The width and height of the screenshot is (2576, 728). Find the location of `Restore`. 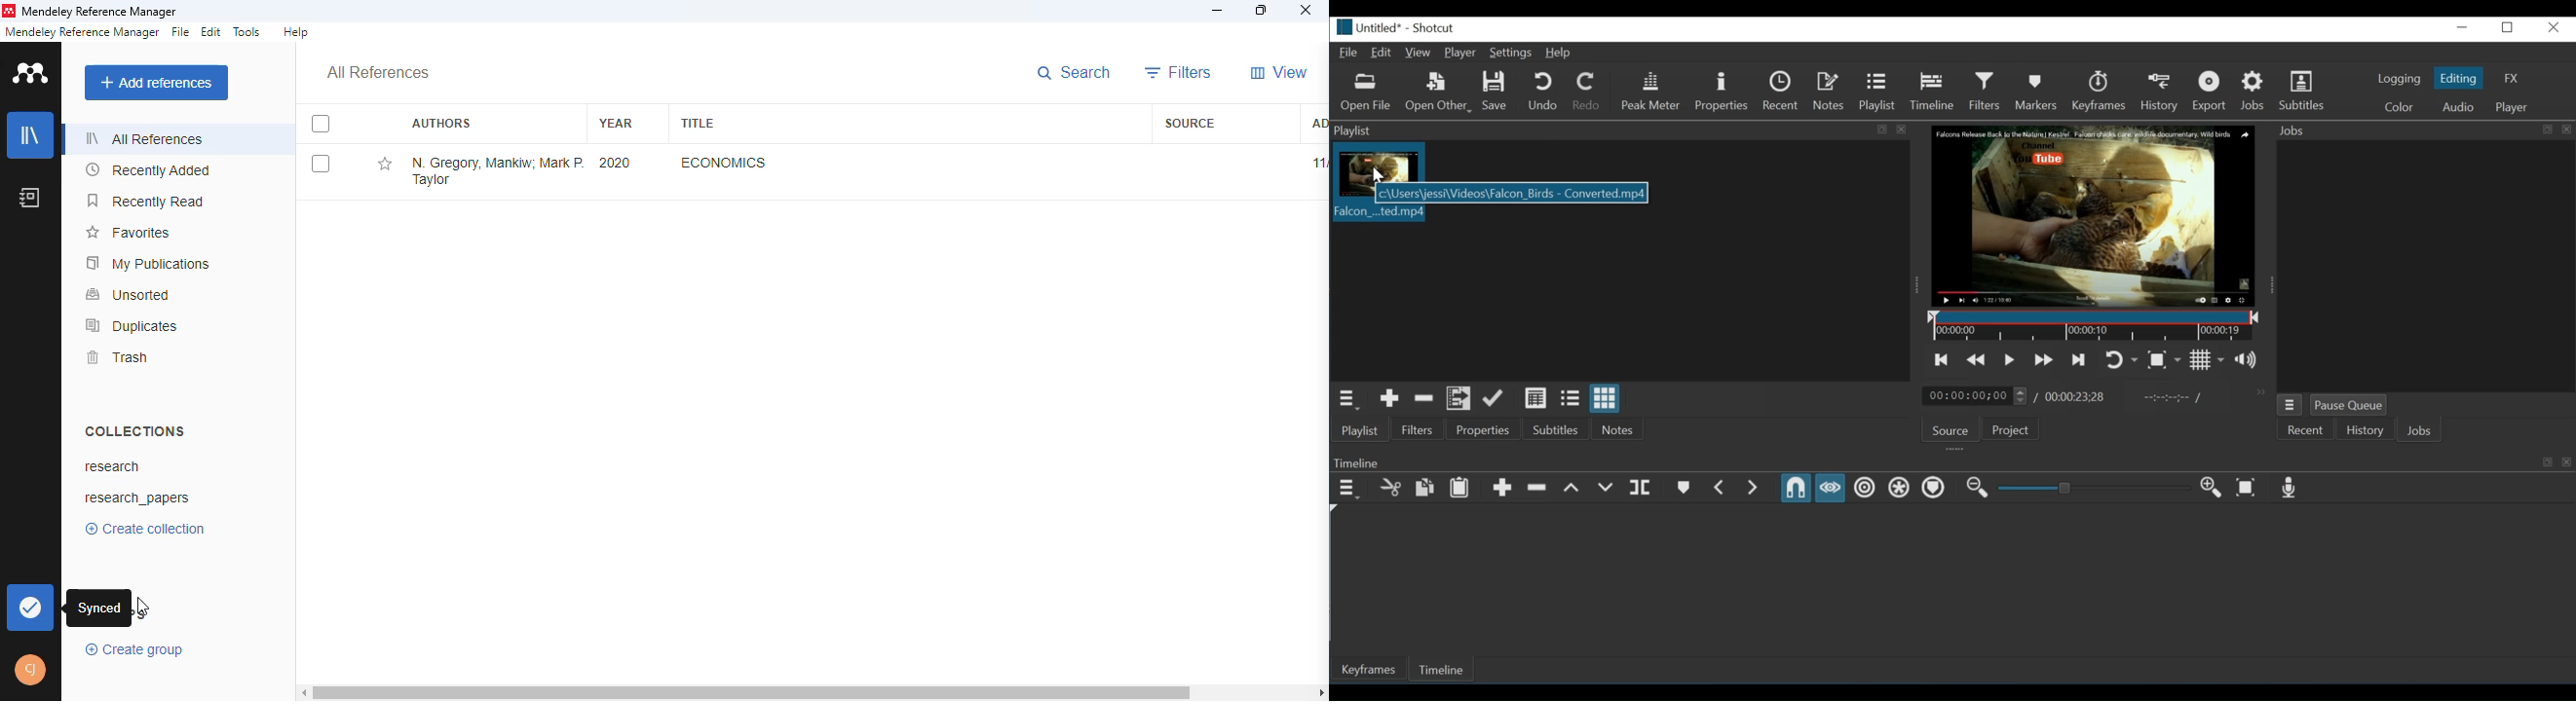

Restore is located at coordinates (2508, 27).